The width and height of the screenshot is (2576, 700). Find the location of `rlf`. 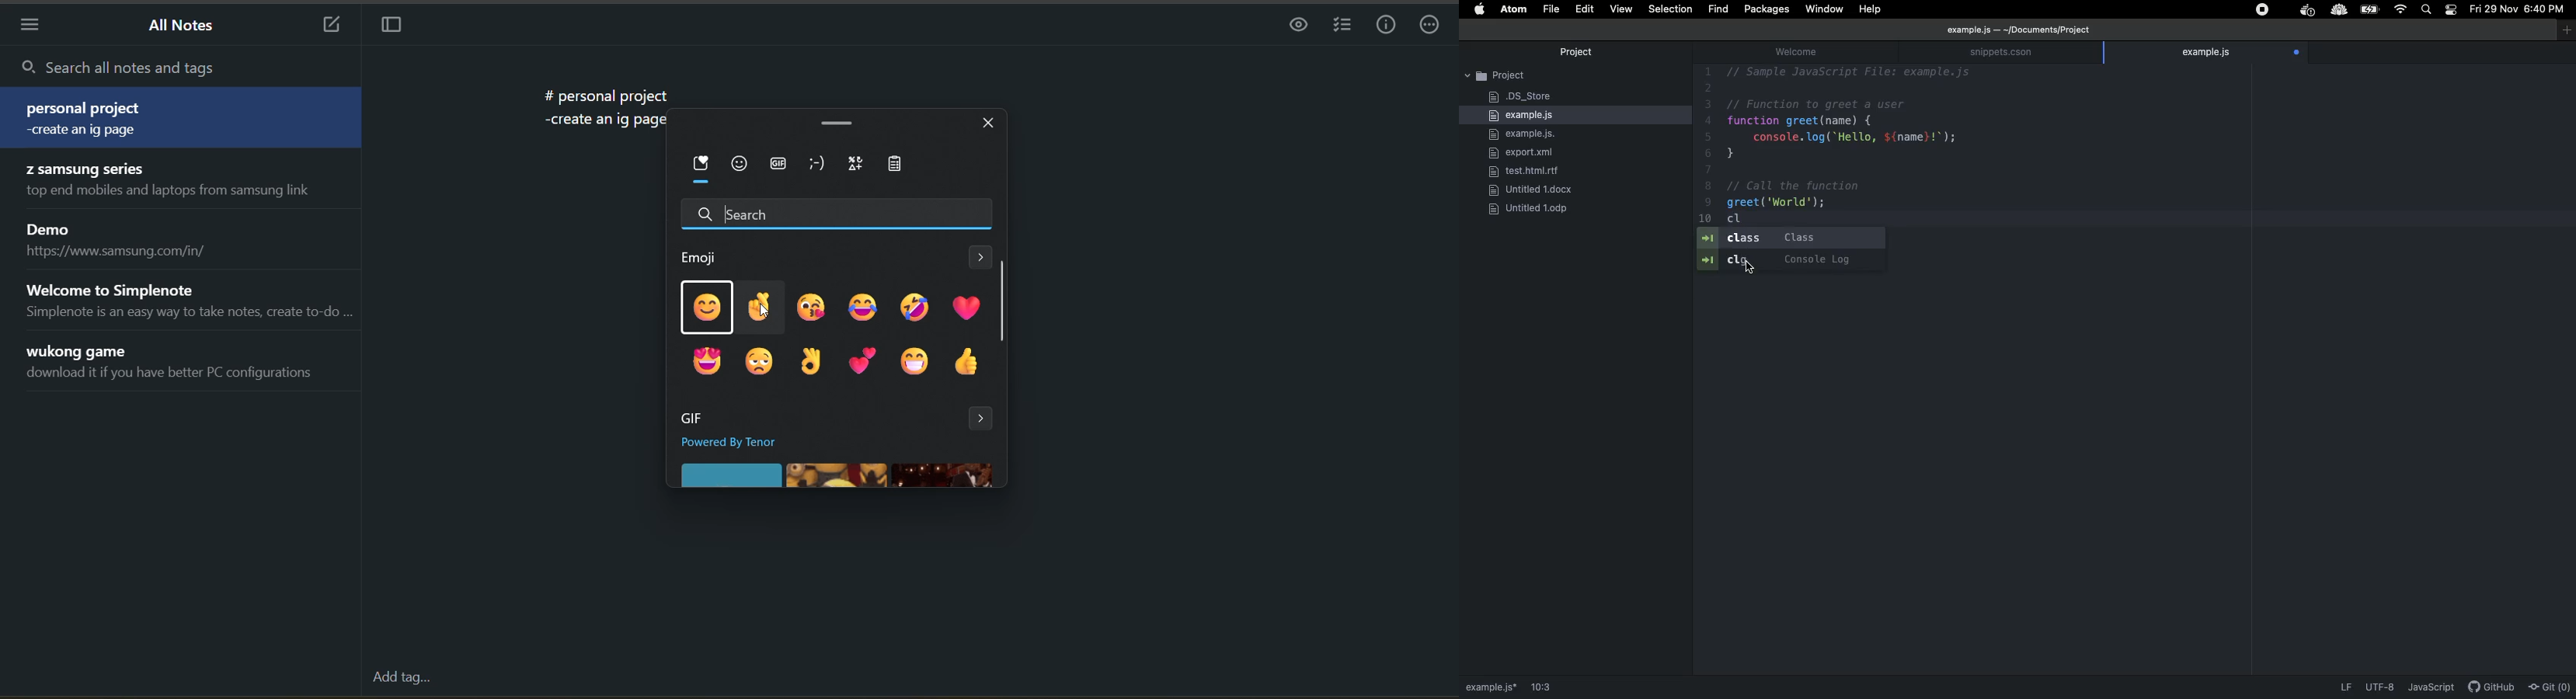

rlf is located at coordinates (1525, 172).